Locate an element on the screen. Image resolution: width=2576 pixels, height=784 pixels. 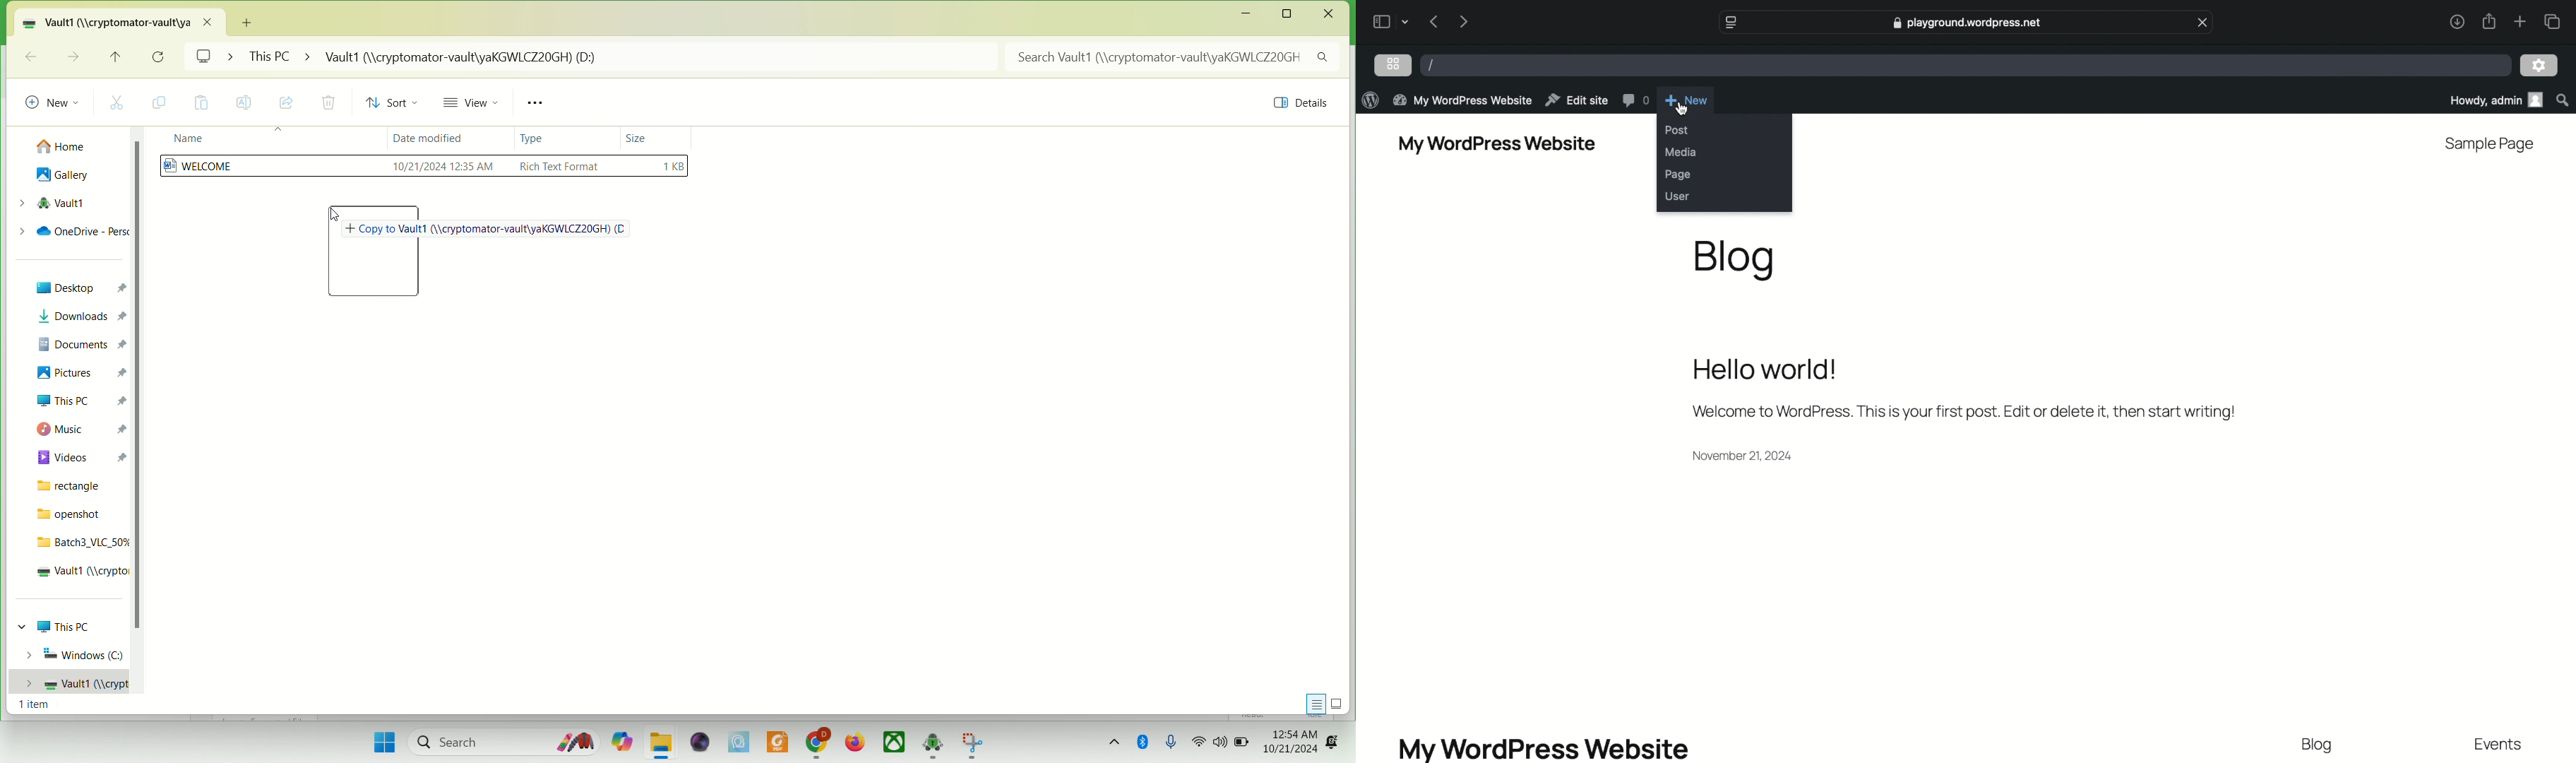
wordpress is located at coordinates (1370, 100).